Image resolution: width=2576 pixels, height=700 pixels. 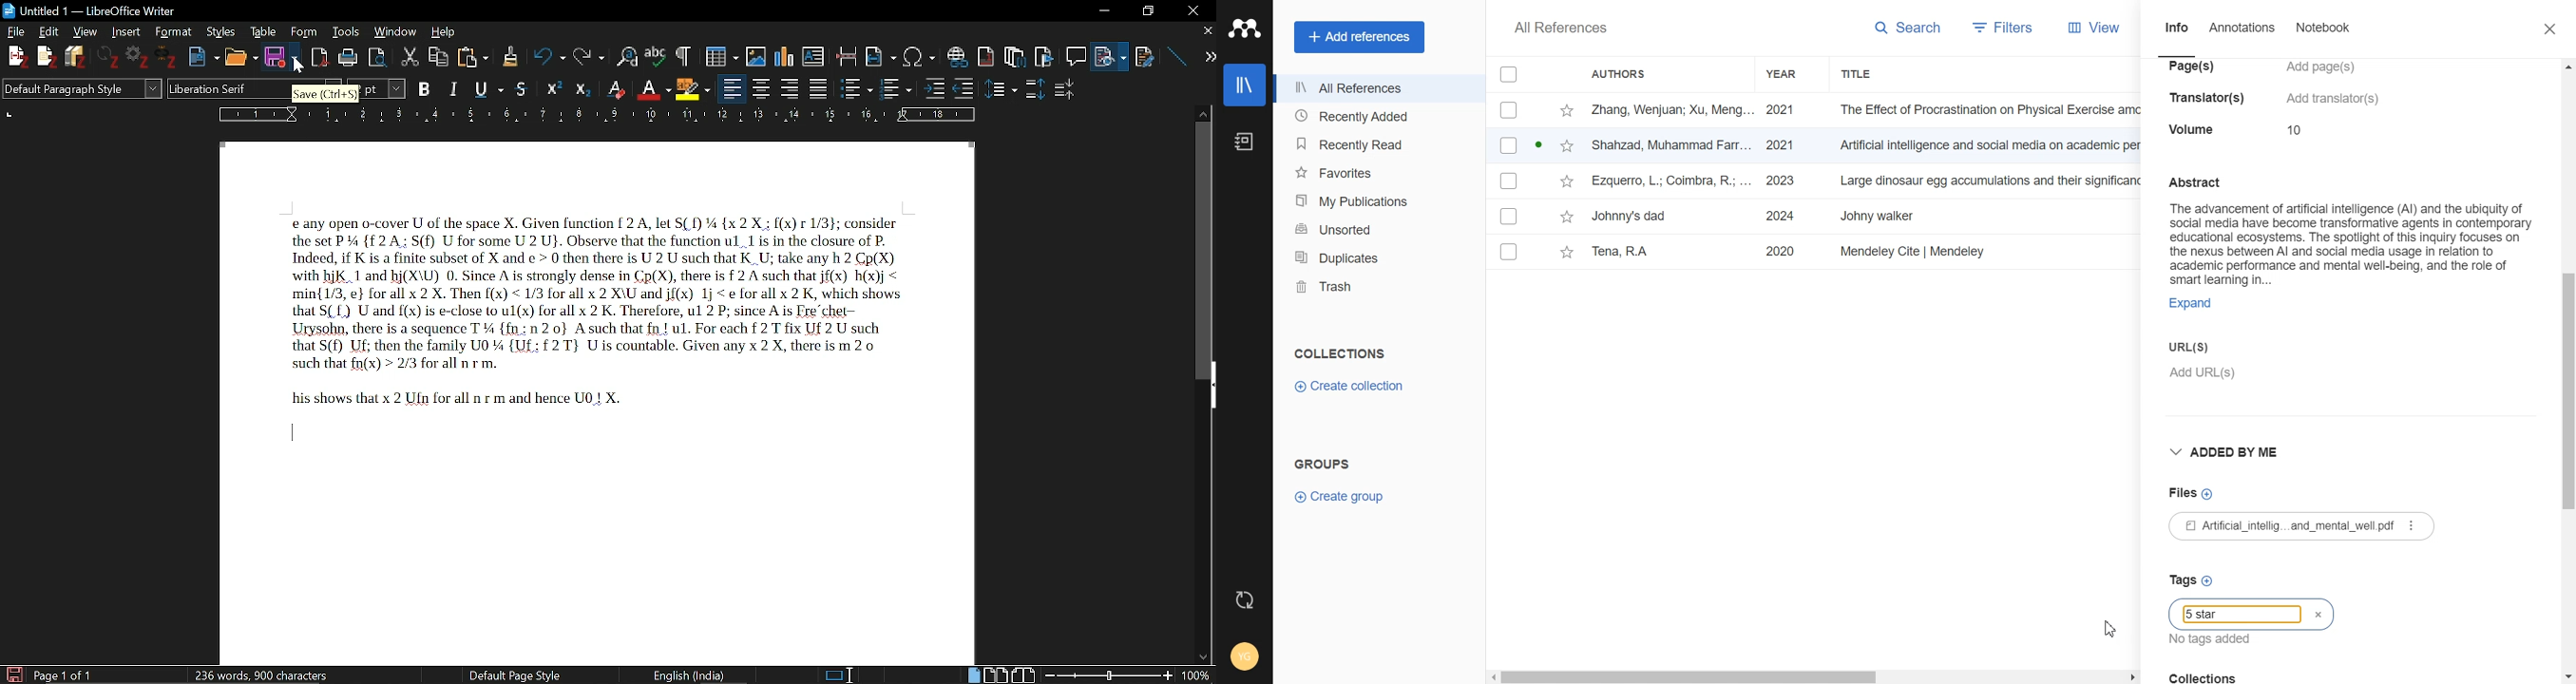 I want to click on £1 Atificial_intellig...and_mental_well pdf, so click(x=2308, y=526).